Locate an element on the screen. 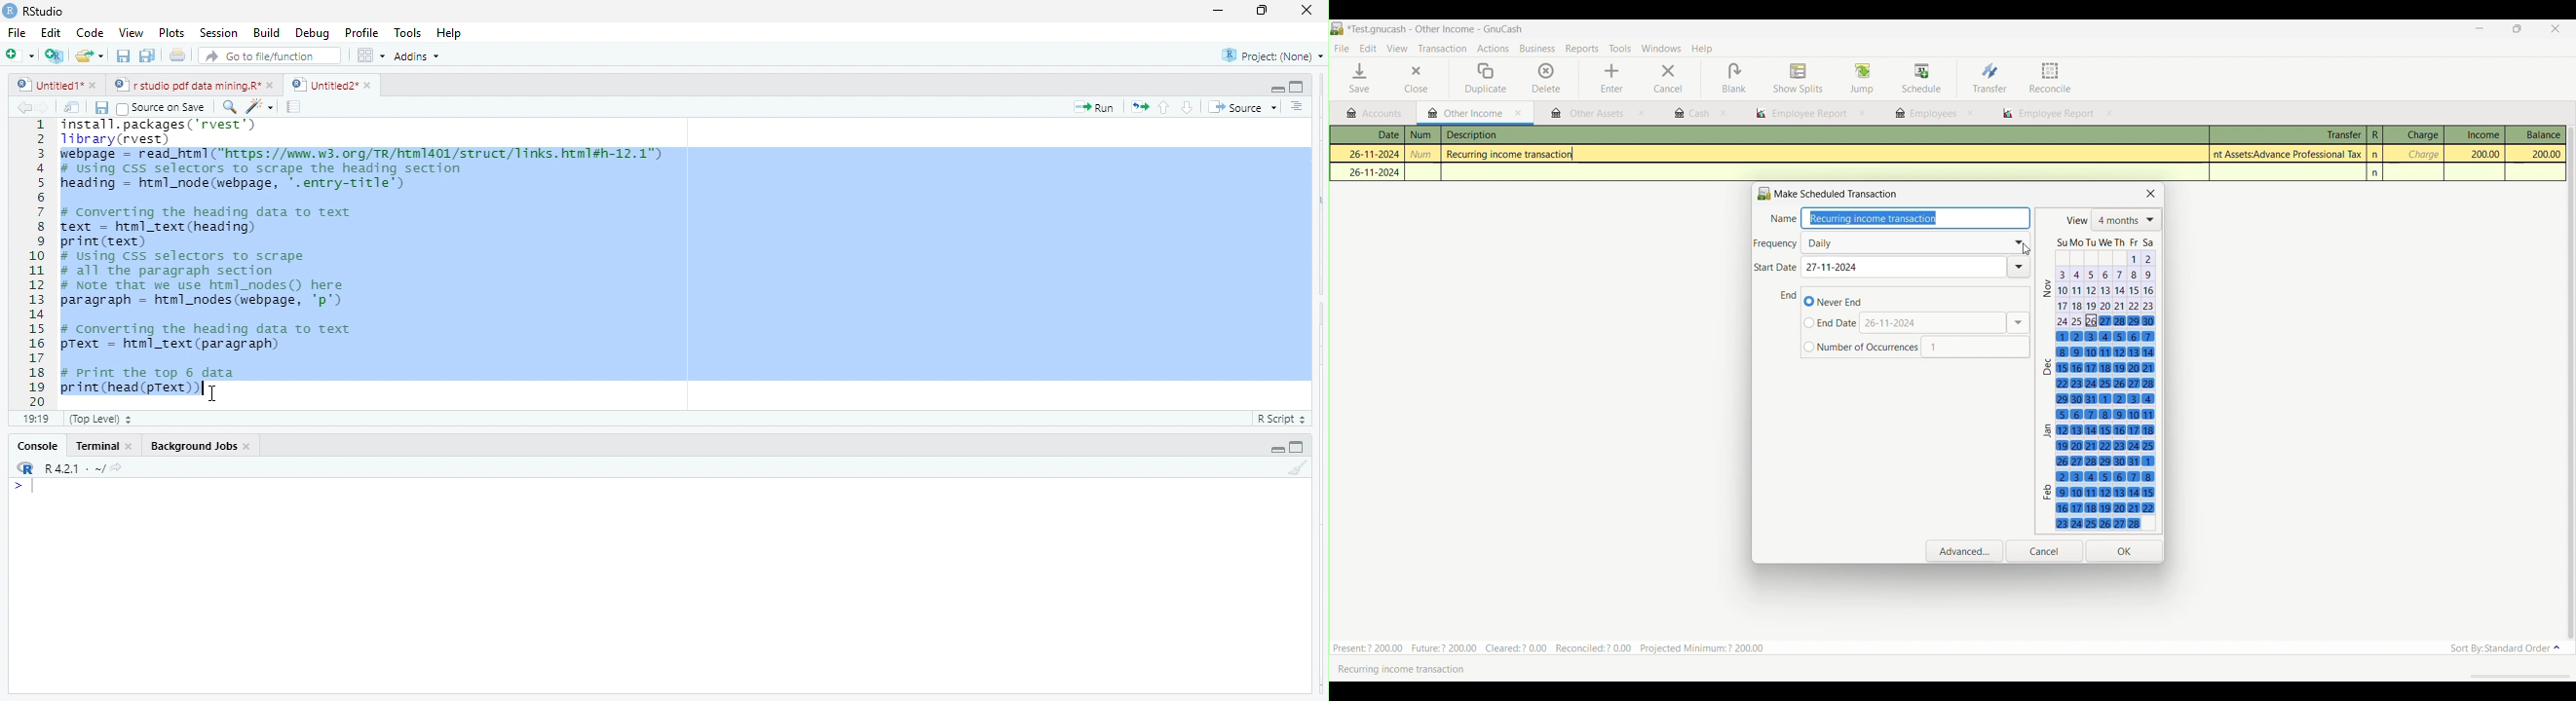 This screenshot has height=728, width=2576. © | r studio pdf data mining.R is located at coordinates (189, 86).